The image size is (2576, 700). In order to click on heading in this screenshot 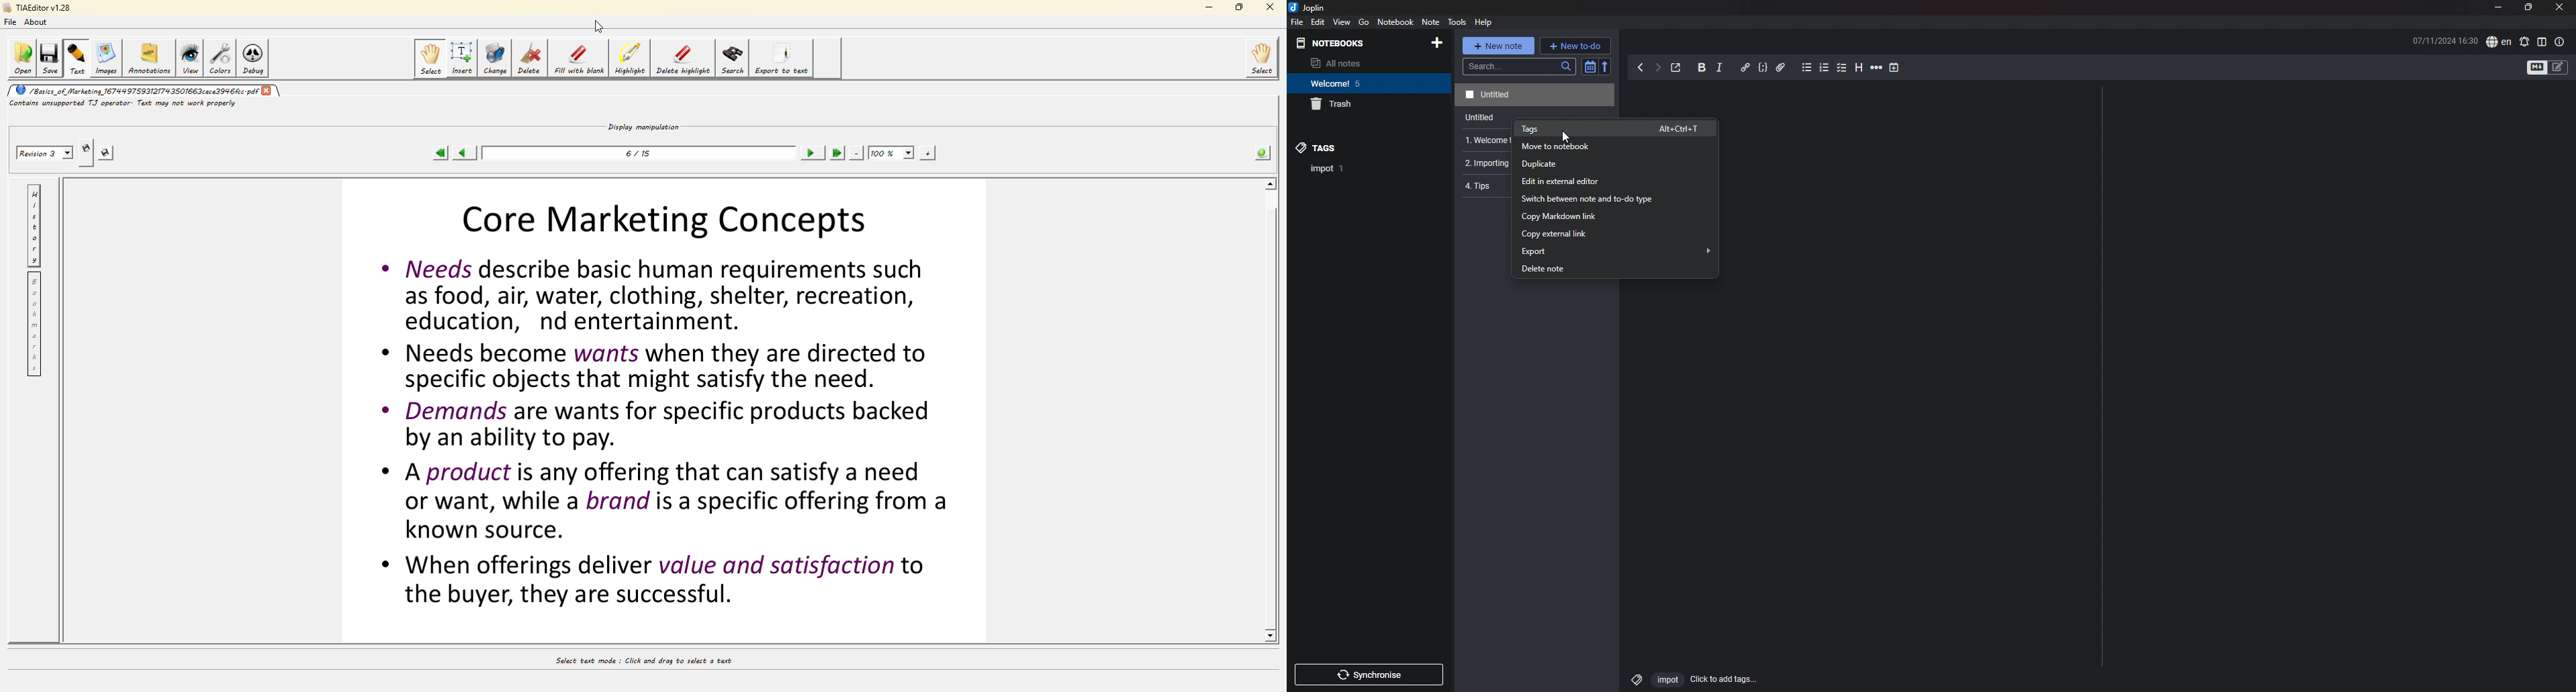, I will do `click(1857, 67)`.